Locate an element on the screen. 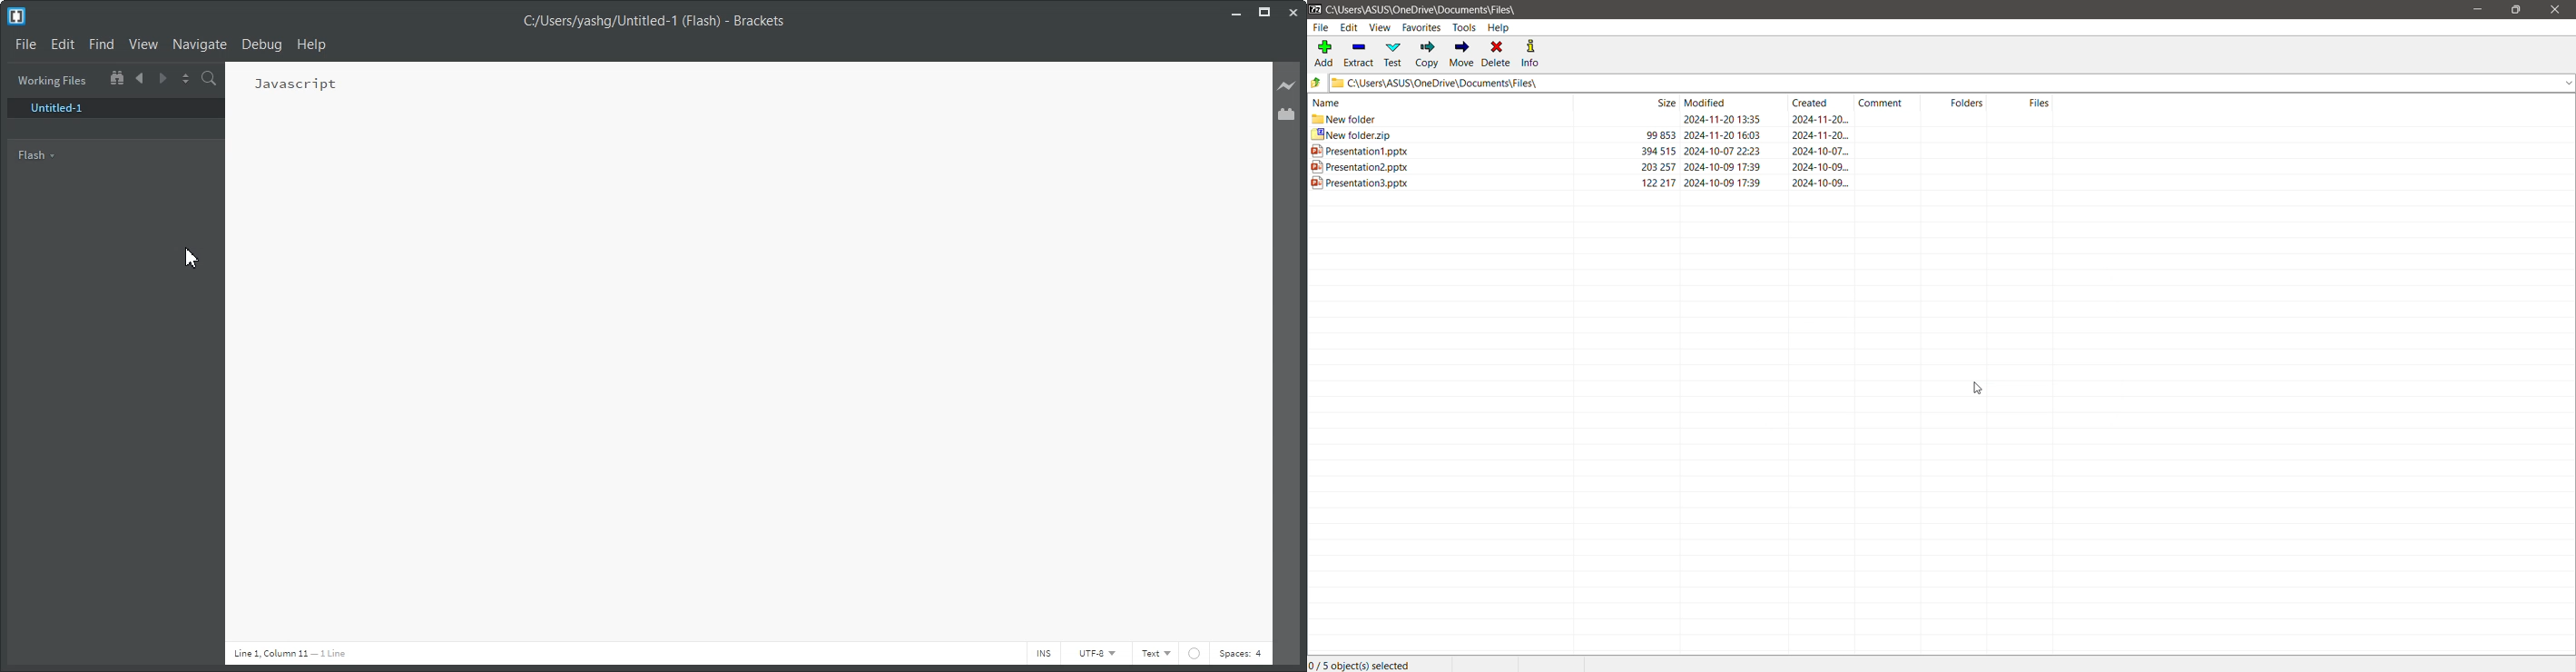 The image size is (2576, 672). line 1 column 11 - 1 line is located at coordinates (294, 652).